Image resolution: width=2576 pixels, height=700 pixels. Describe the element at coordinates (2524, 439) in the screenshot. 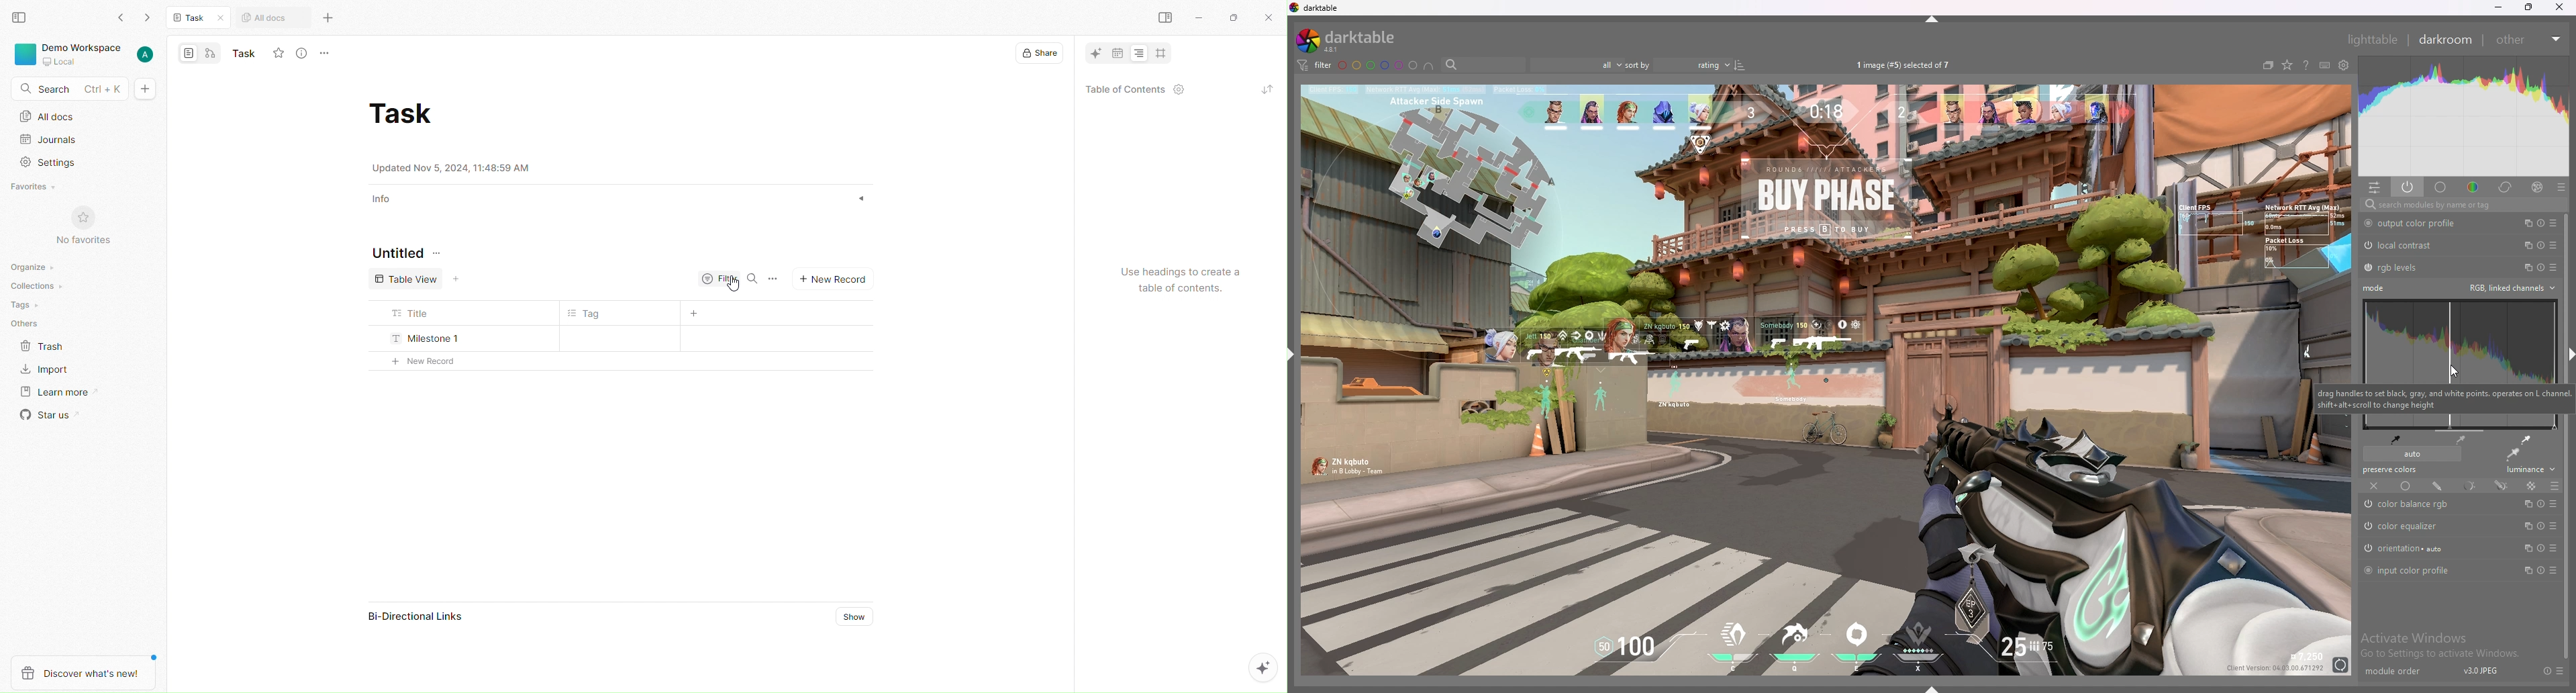

I see `white points` at that location.